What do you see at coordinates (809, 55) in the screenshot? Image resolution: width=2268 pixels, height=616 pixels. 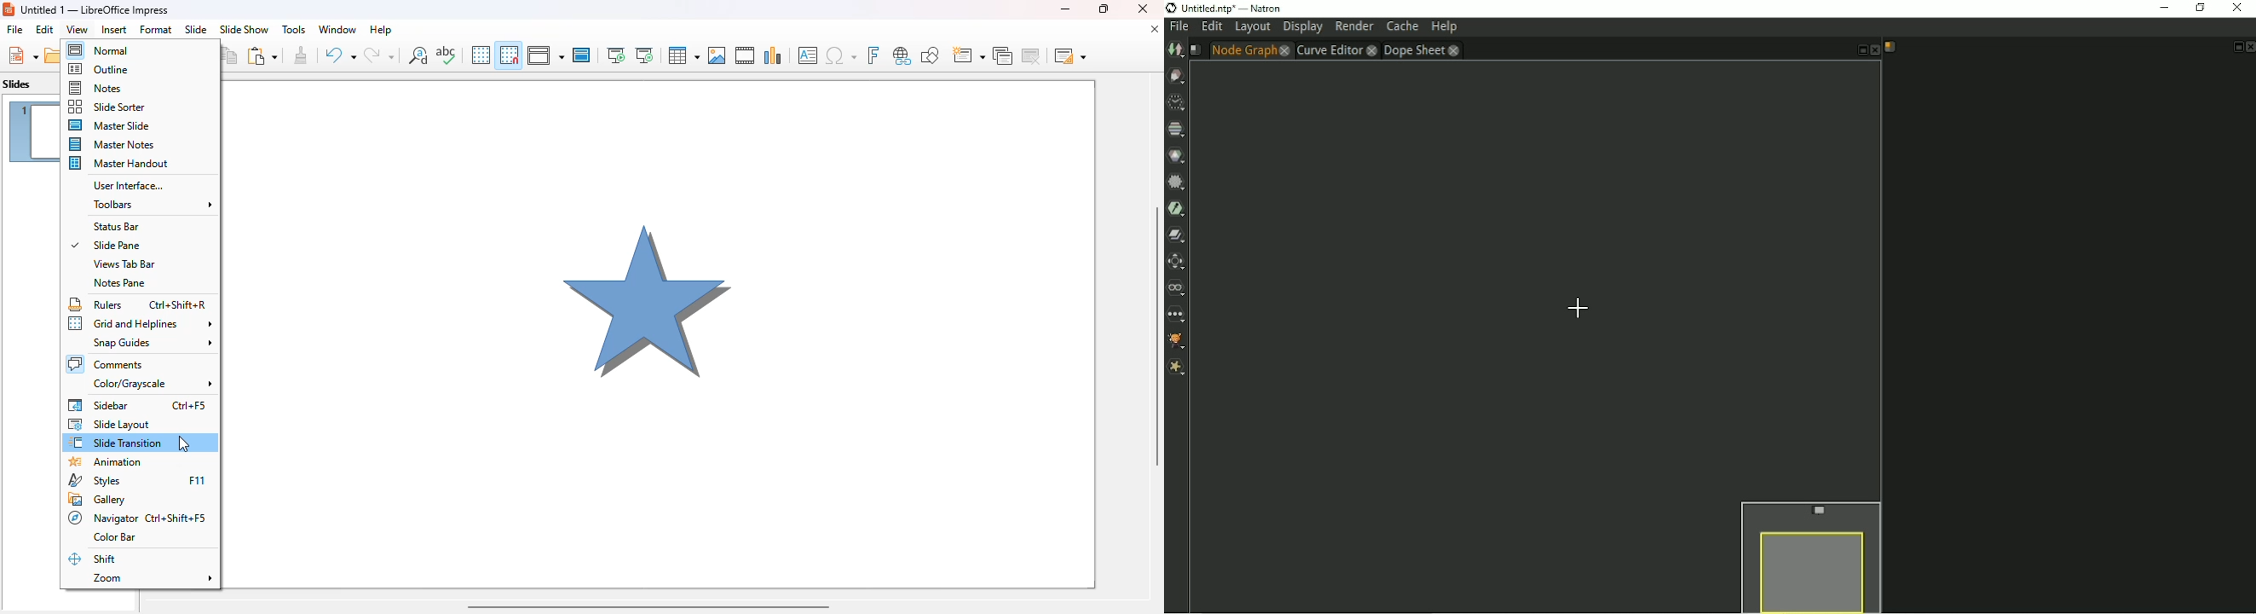 I see `insert text box` at bounding box center [809, 55].